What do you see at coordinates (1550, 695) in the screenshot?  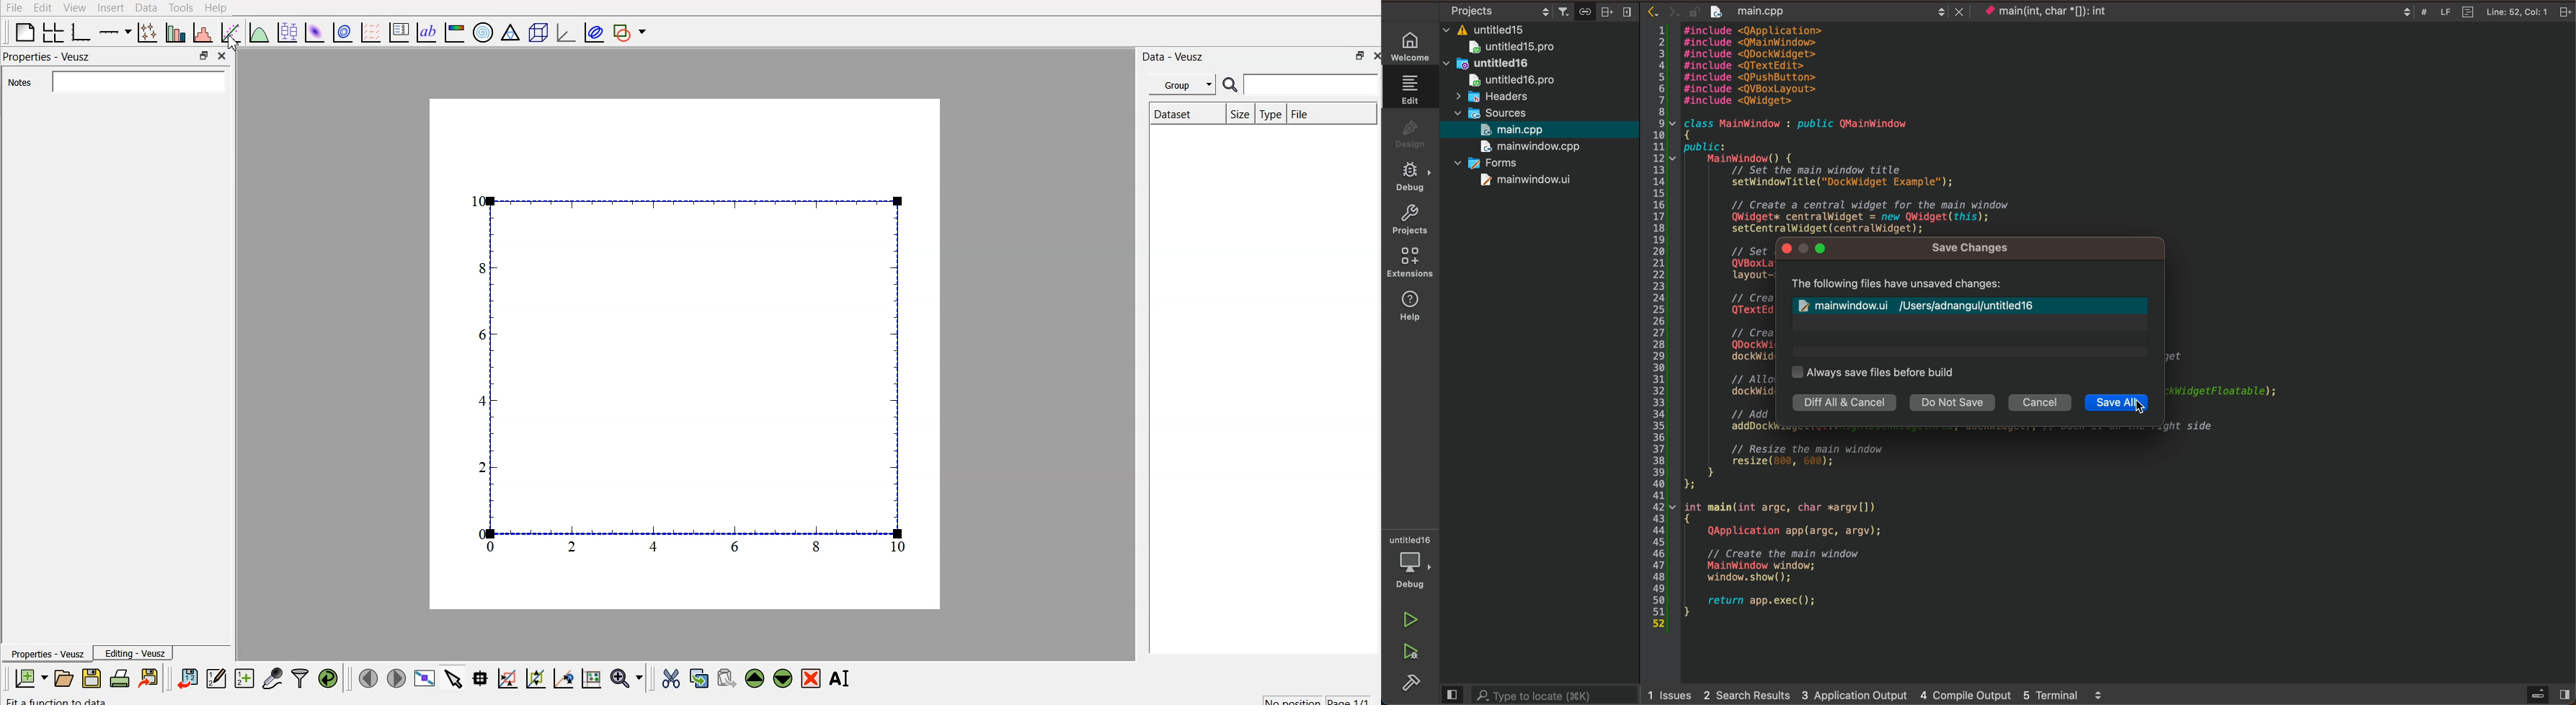 I see `search` at bounding box center [1550, 695].